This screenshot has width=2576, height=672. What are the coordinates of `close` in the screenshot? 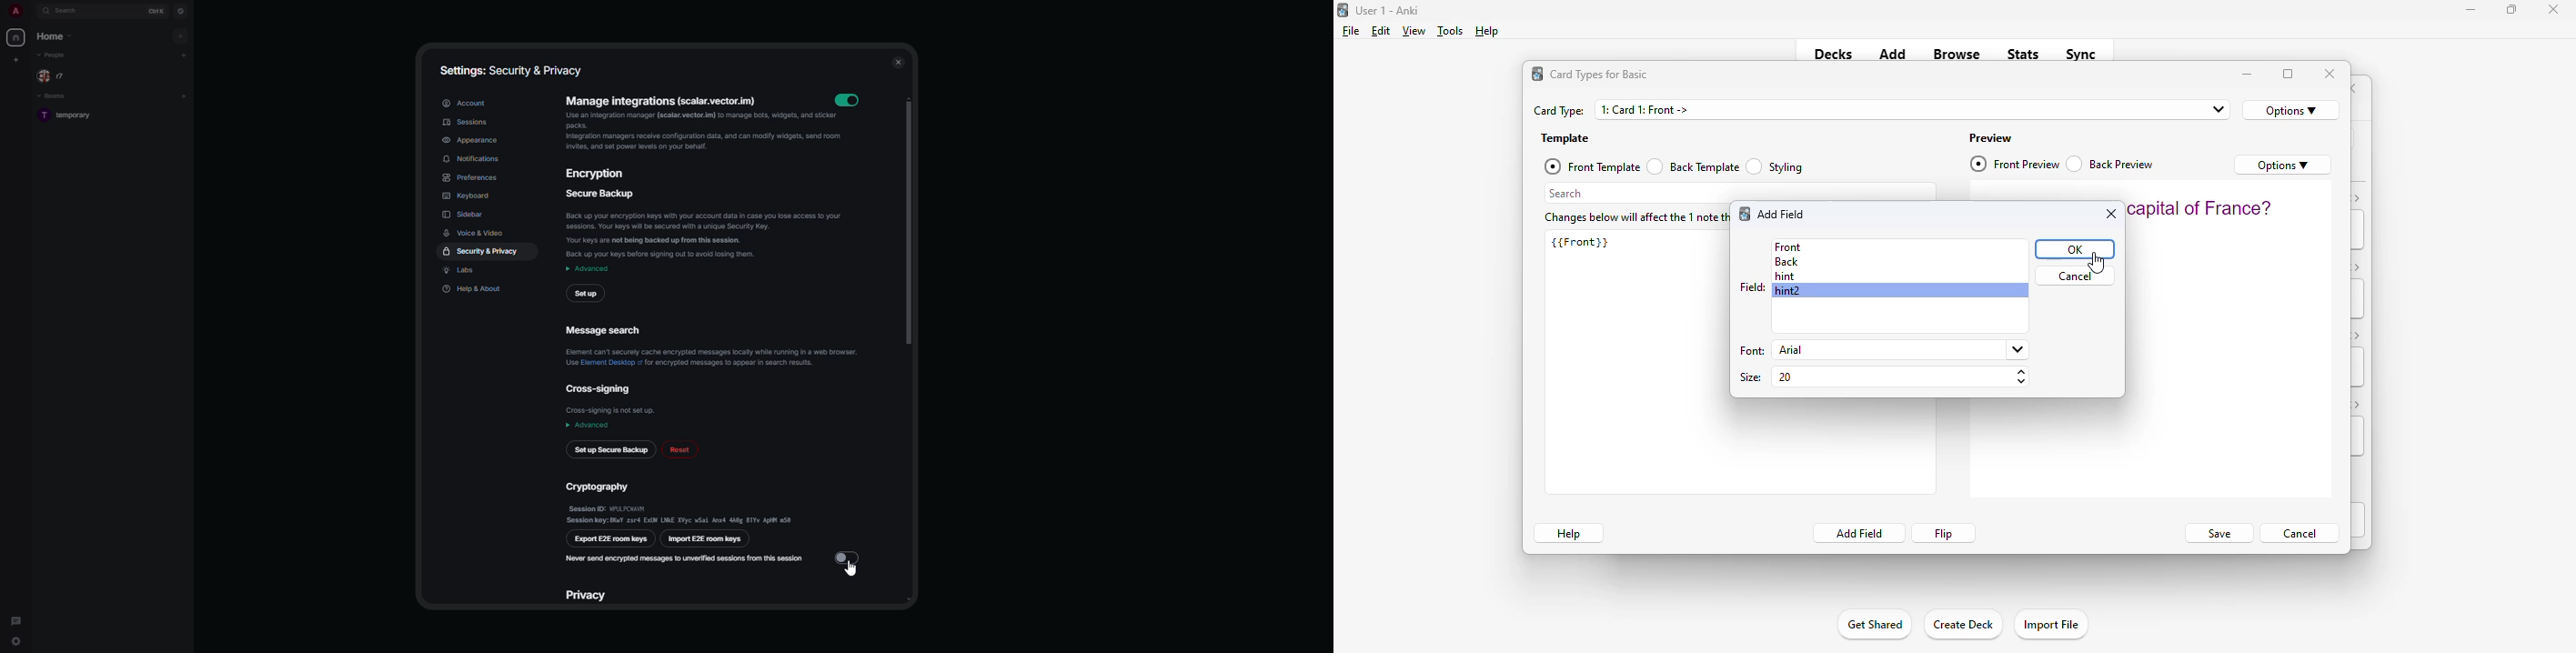 It's located at (2553, 9).